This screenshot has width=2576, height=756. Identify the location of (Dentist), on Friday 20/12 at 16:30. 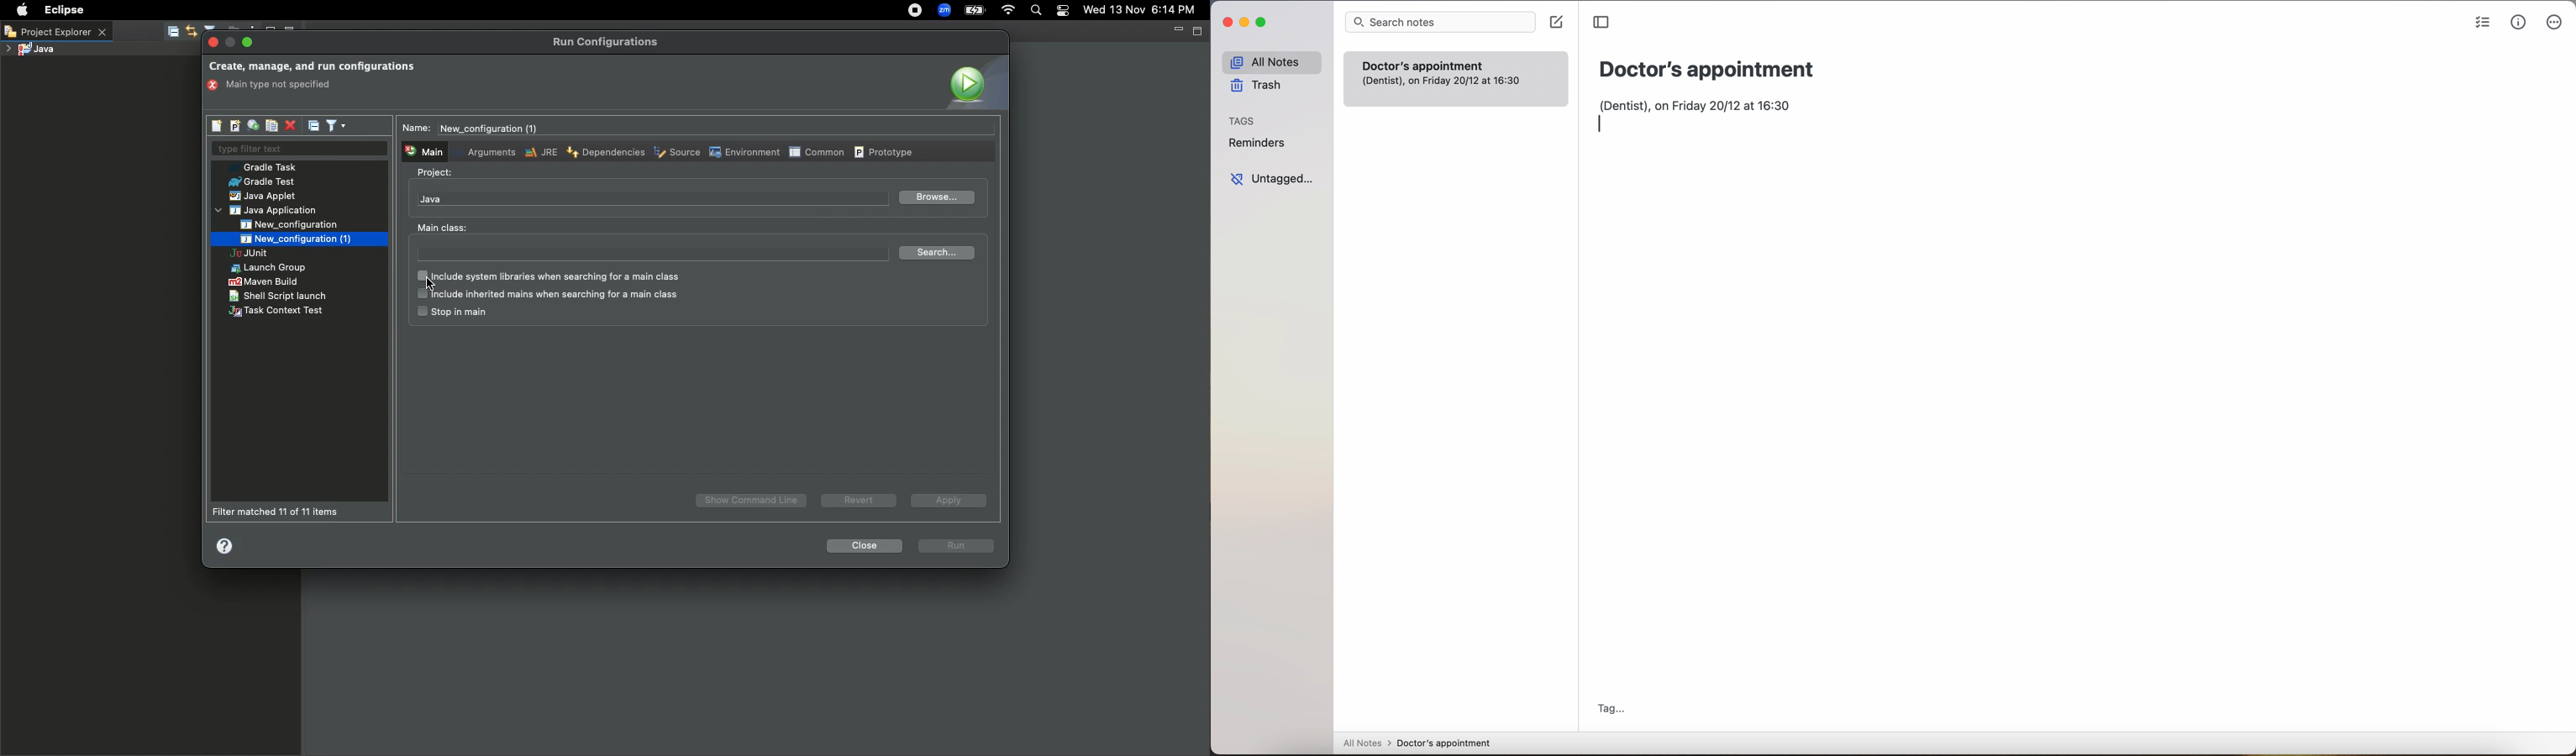
(1706, 103).